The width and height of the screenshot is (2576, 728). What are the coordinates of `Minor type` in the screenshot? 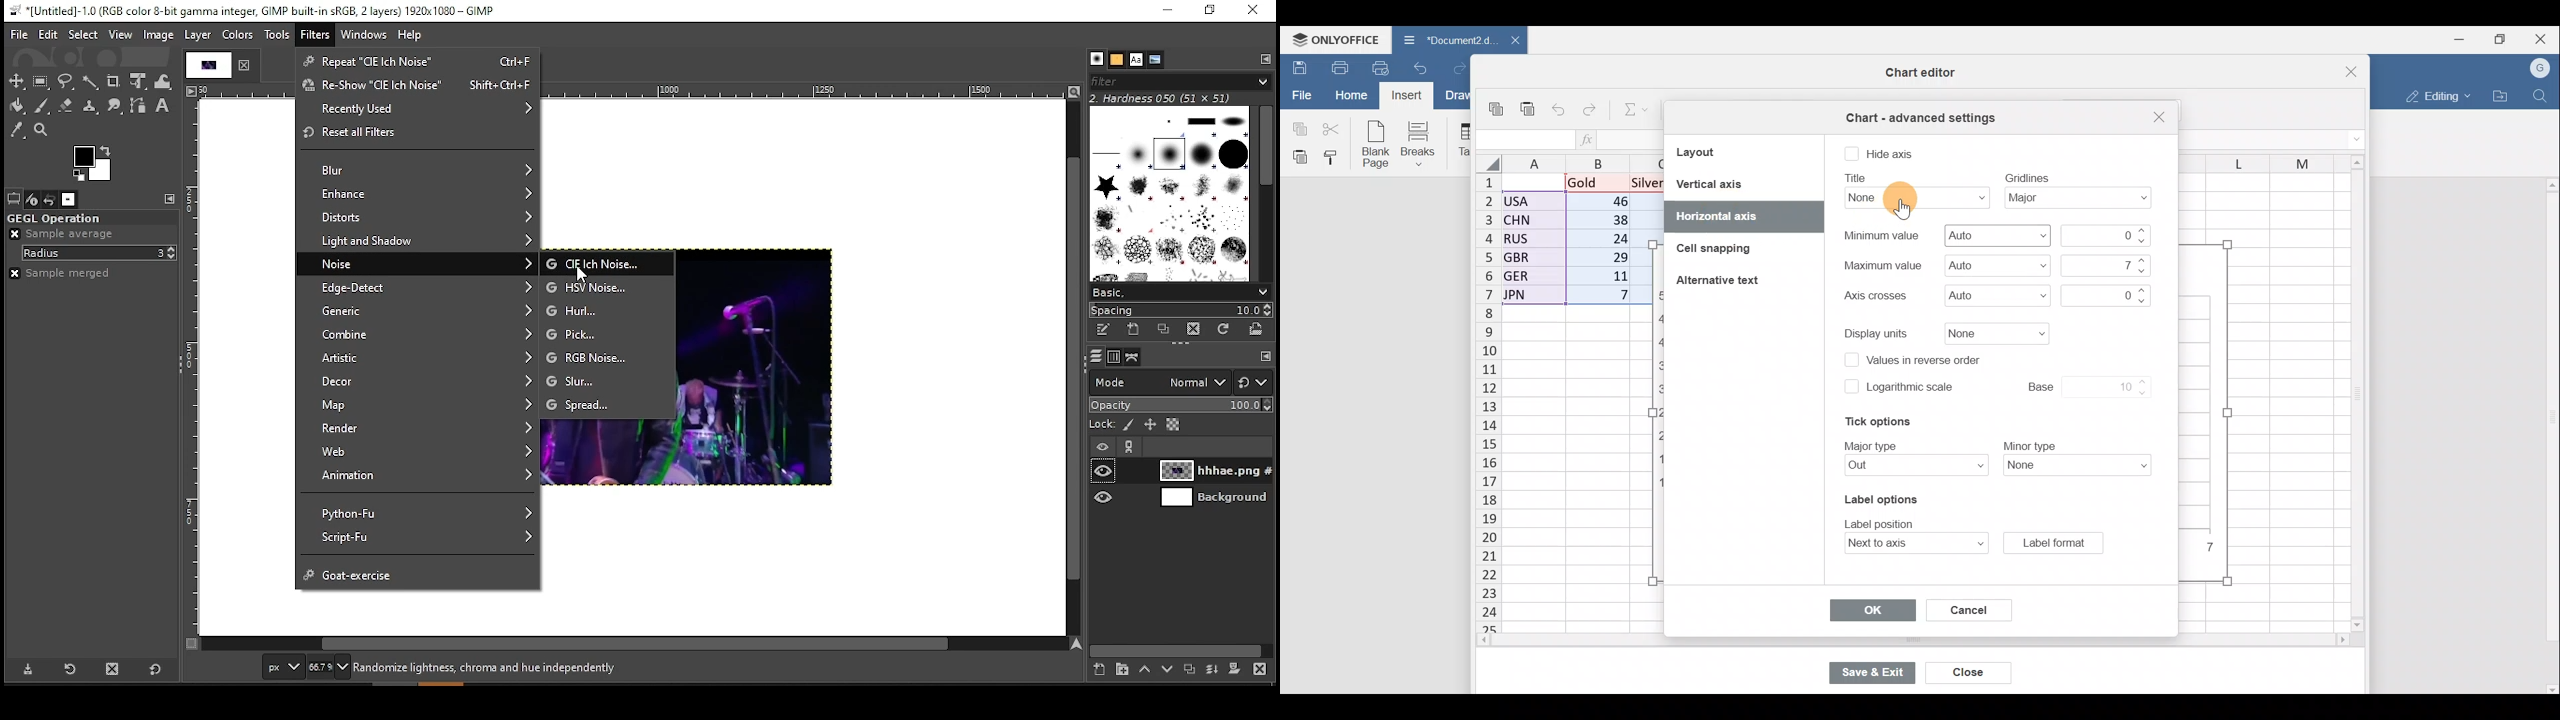 It's located at (2081, 469).